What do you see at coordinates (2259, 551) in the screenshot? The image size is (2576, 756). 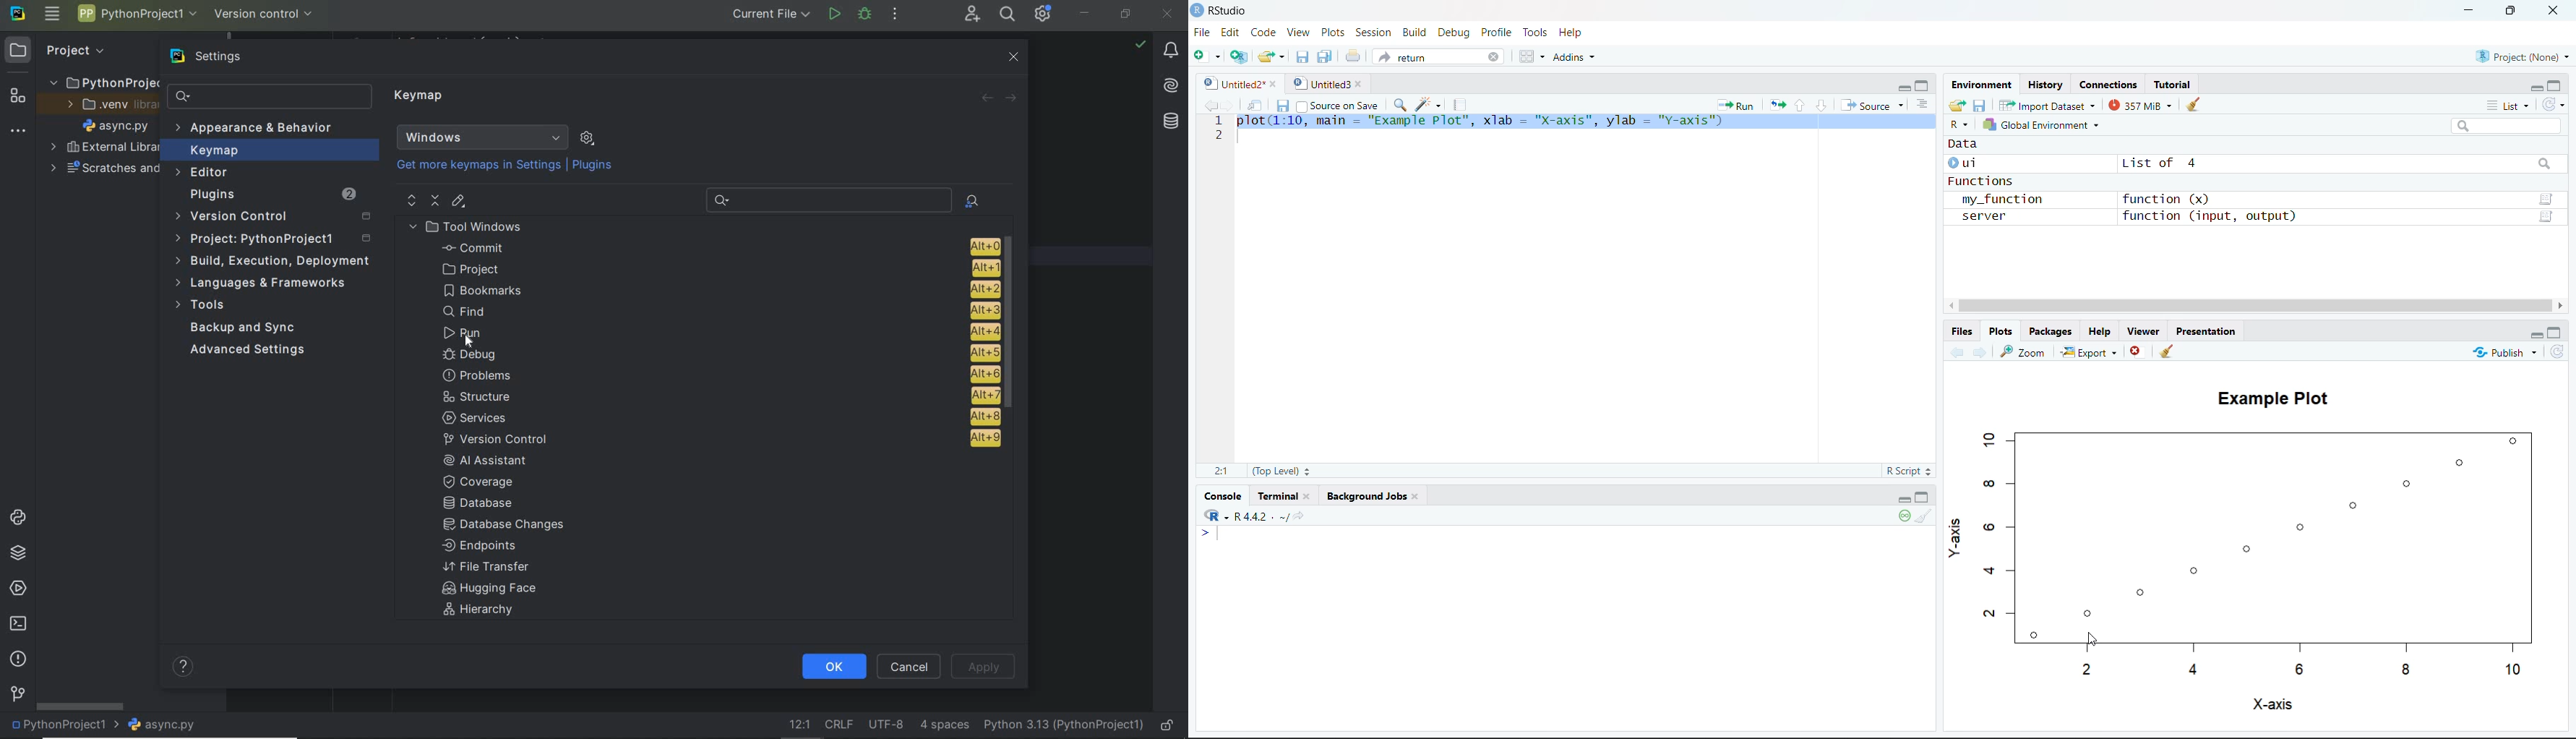 I see `Plot` at bounding box center [2259, 551].